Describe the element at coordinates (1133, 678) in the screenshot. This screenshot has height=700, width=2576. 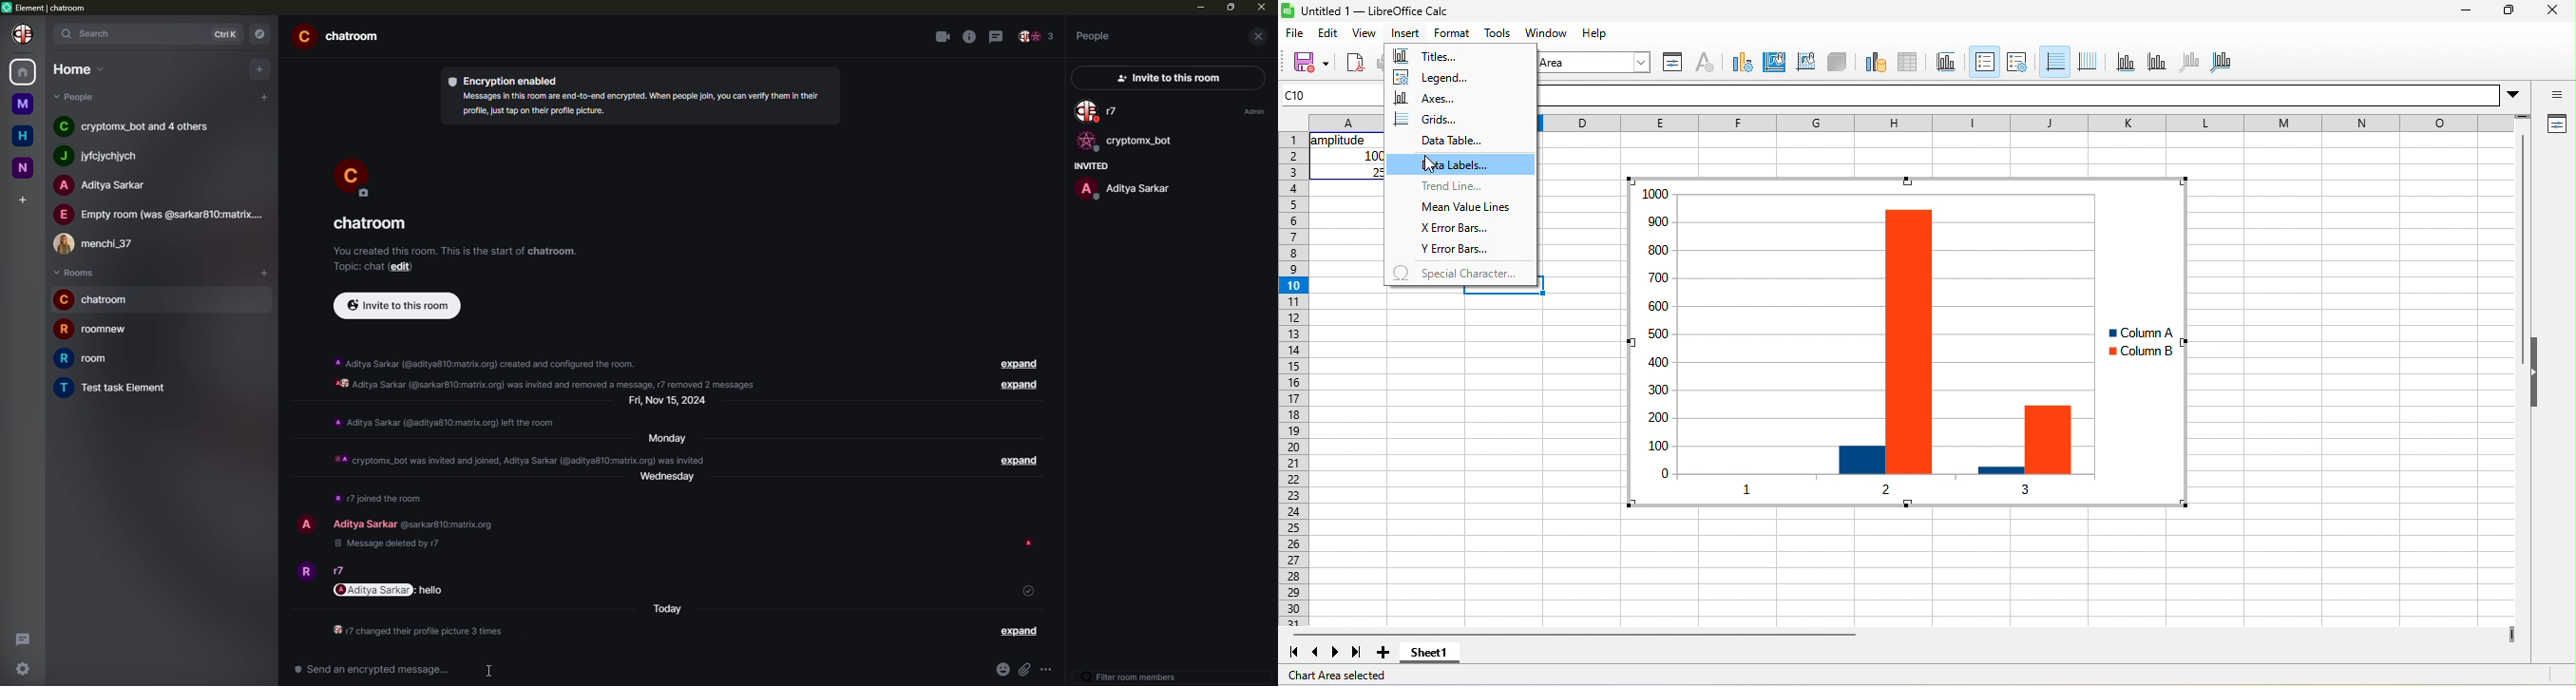
I see `filter` at that location.